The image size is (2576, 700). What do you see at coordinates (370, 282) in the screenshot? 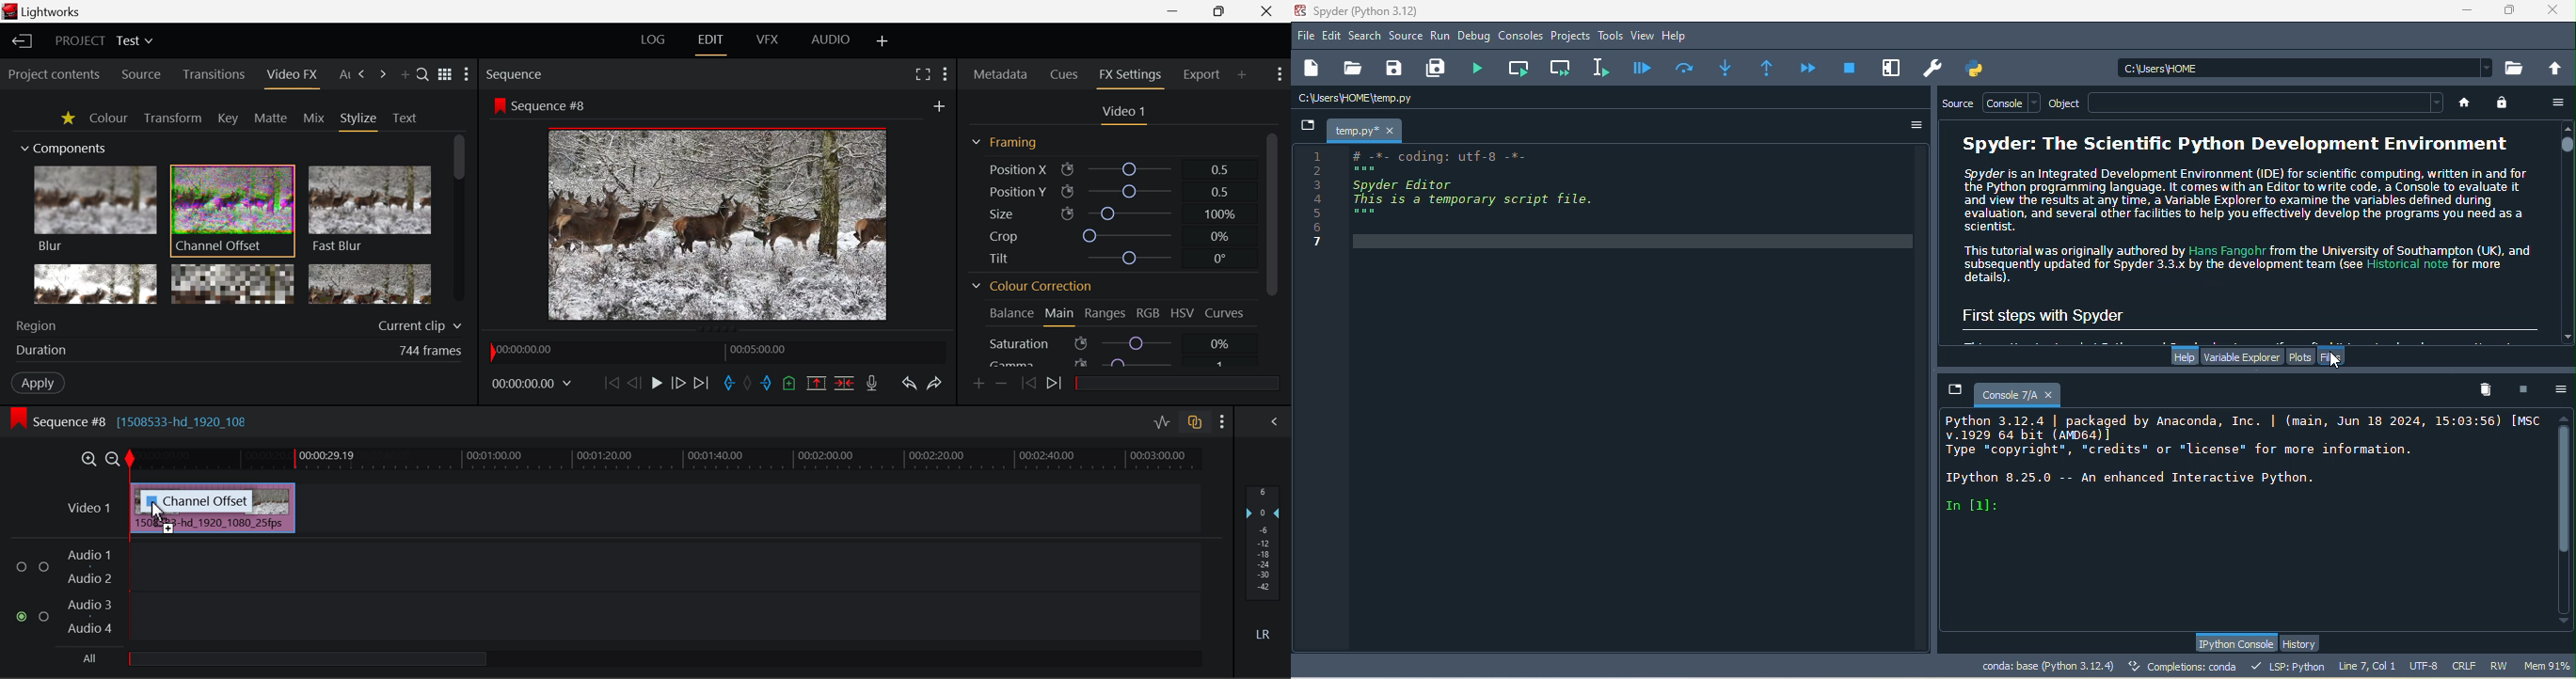
I see `Posterize` at bounding box center [370, 282].